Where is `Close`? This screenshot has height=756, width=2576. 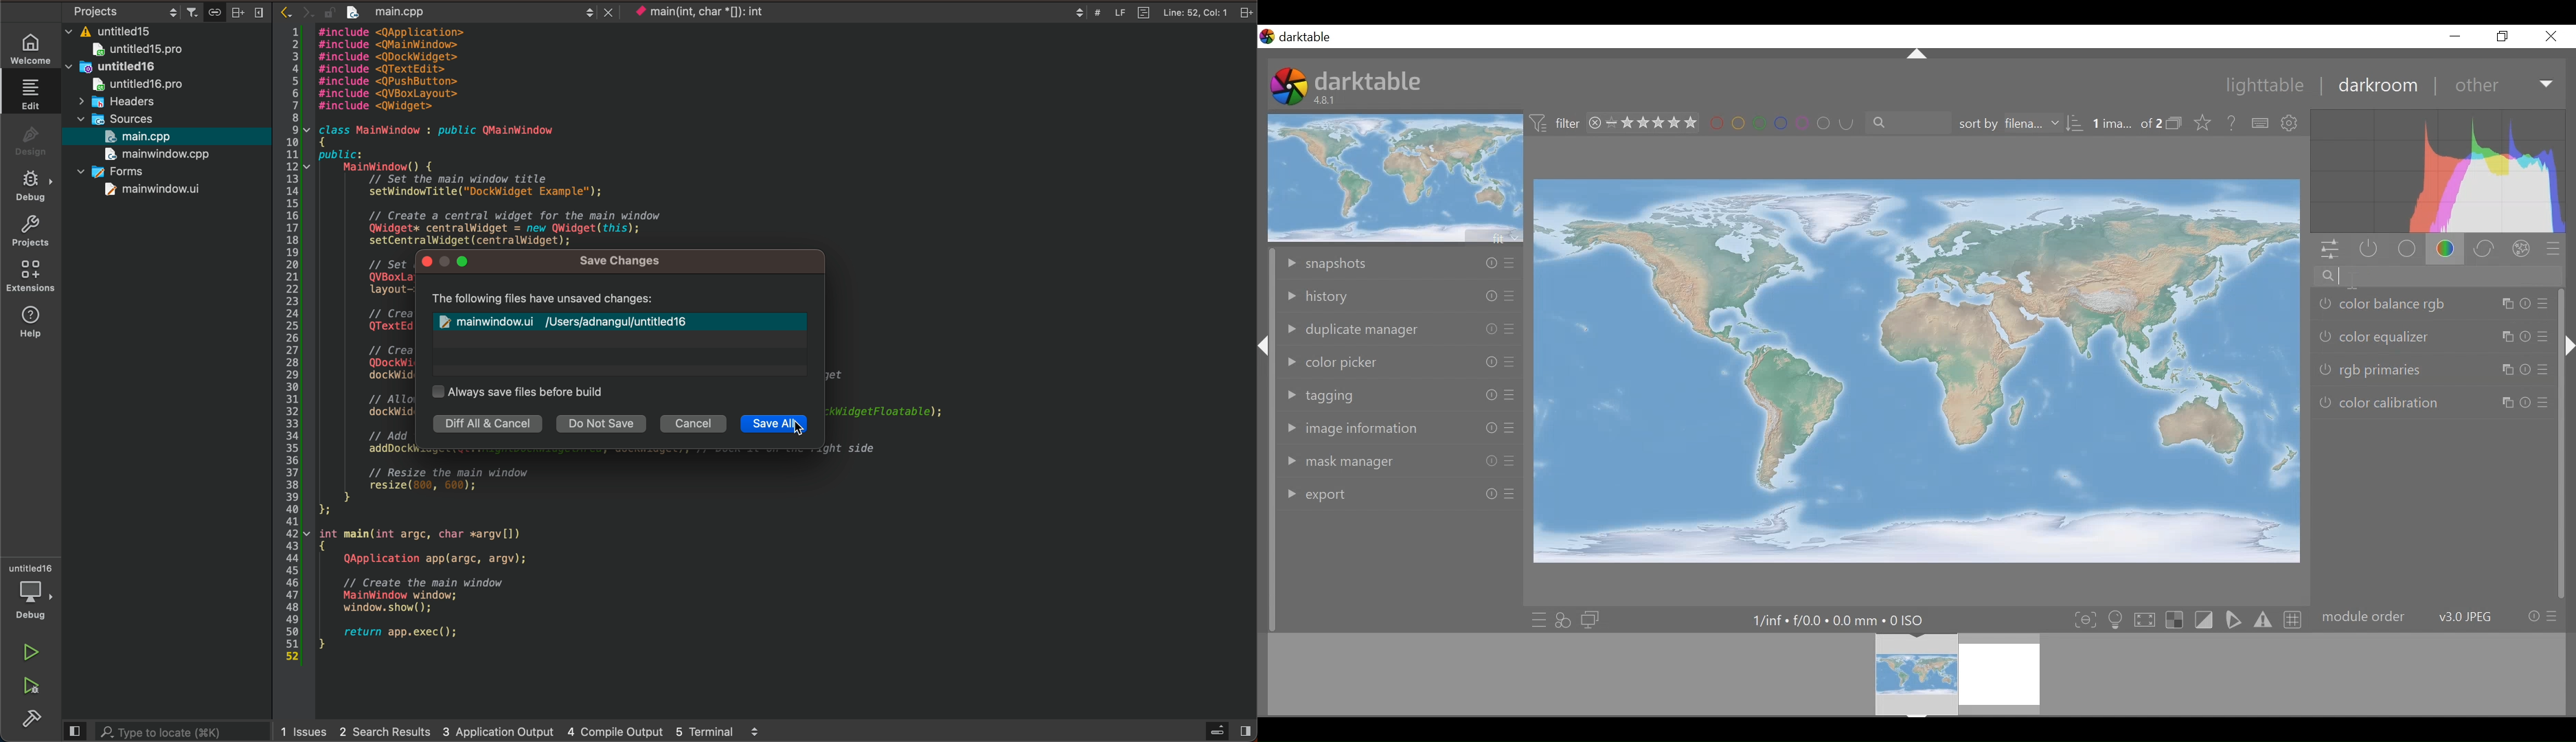
Close is located at coordinates (2550, 35).